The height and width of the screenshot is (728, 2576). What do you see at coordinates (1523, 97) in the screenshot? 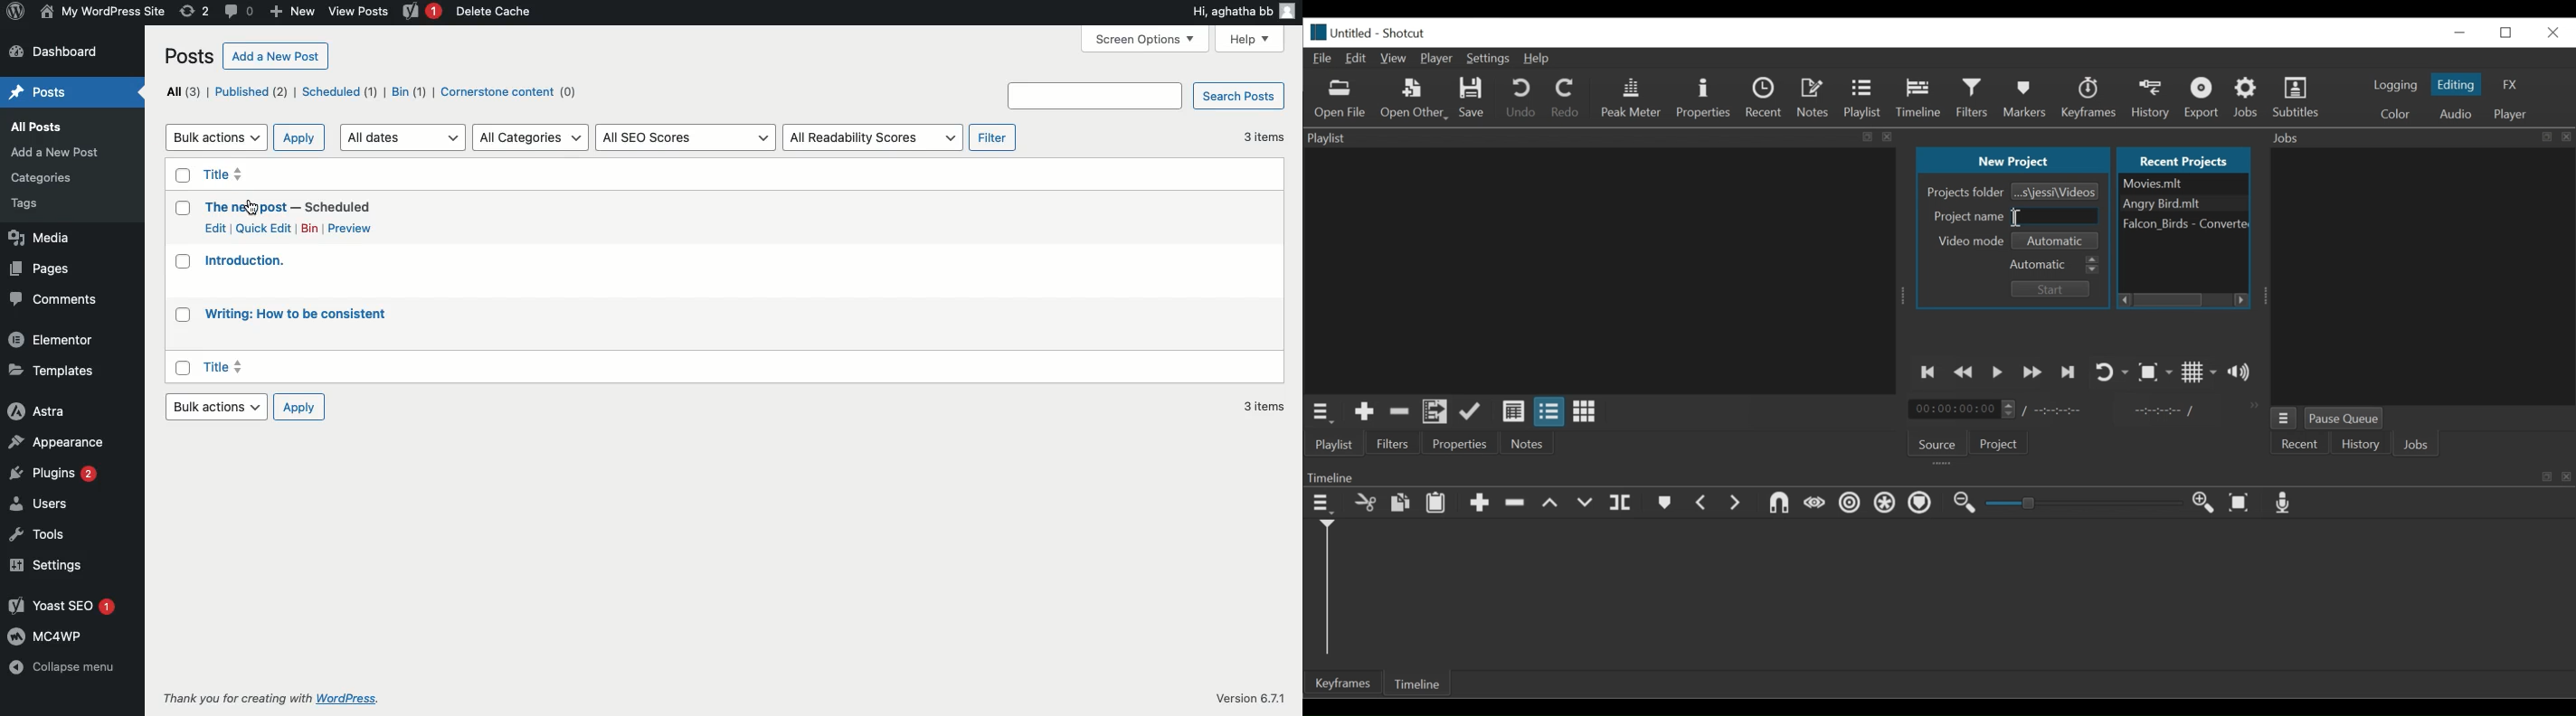
I see `Undo` at bounding box center [1523, 97].